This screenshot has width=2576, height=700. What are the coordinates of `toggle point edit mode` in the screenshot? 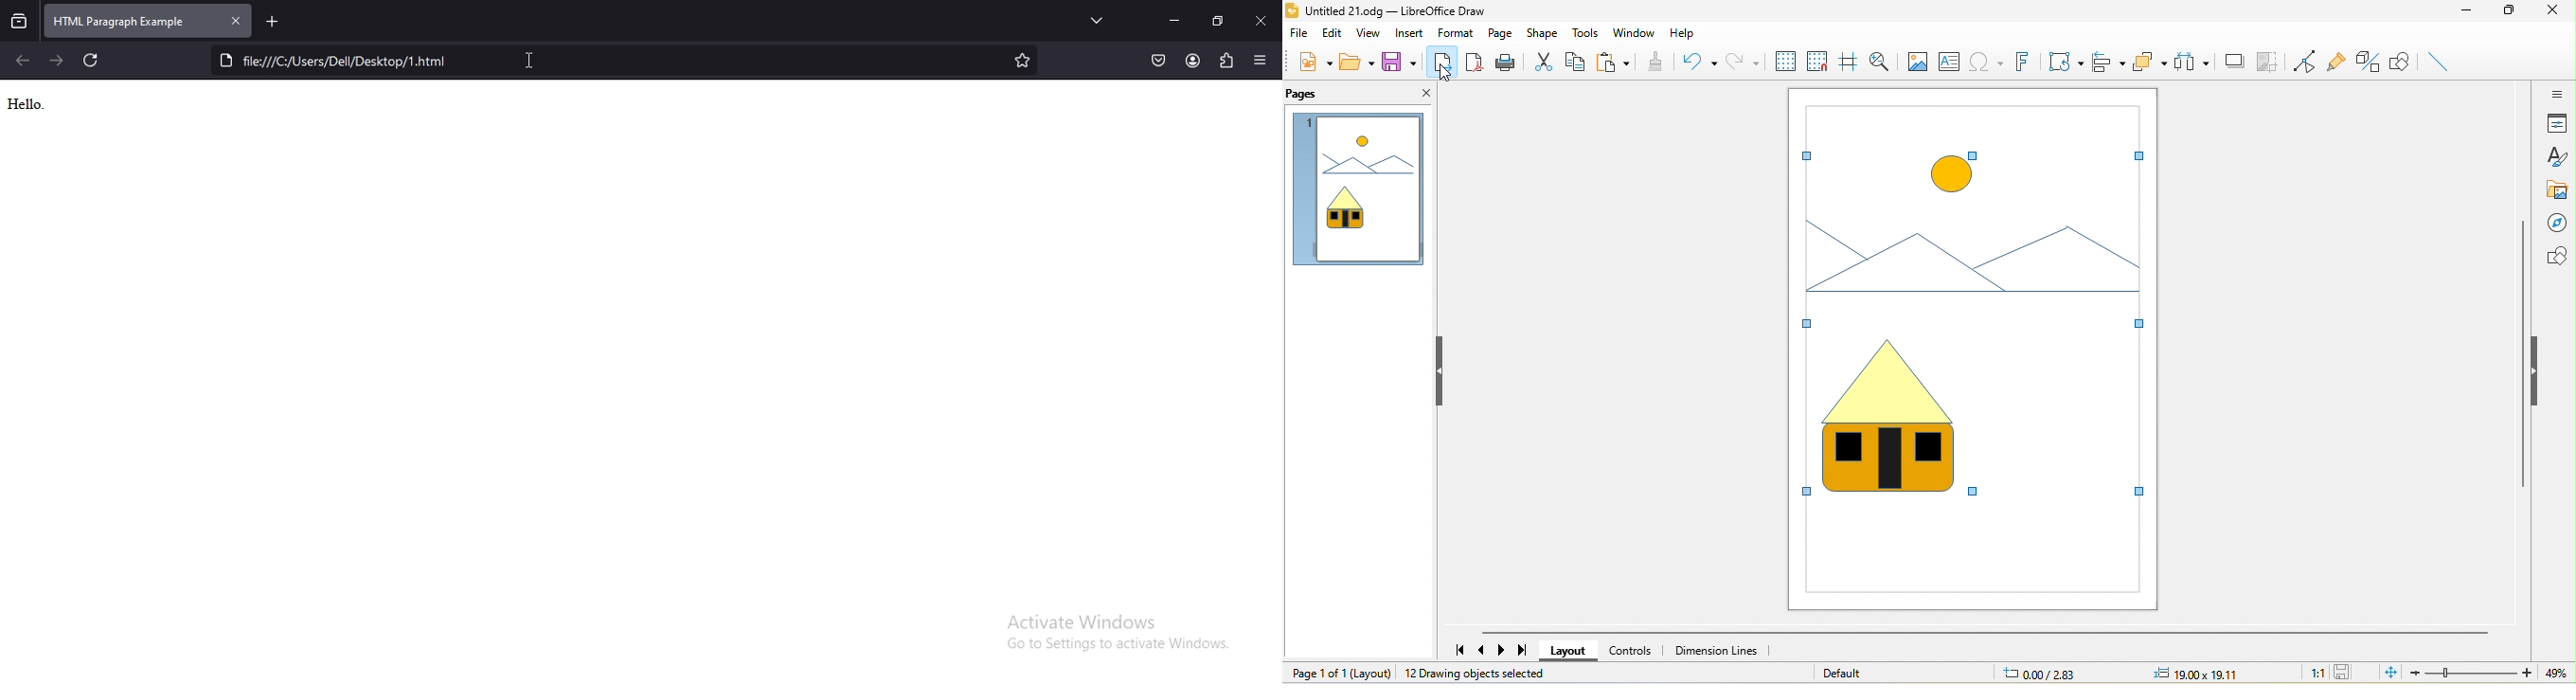 It's located at (2307, 62).